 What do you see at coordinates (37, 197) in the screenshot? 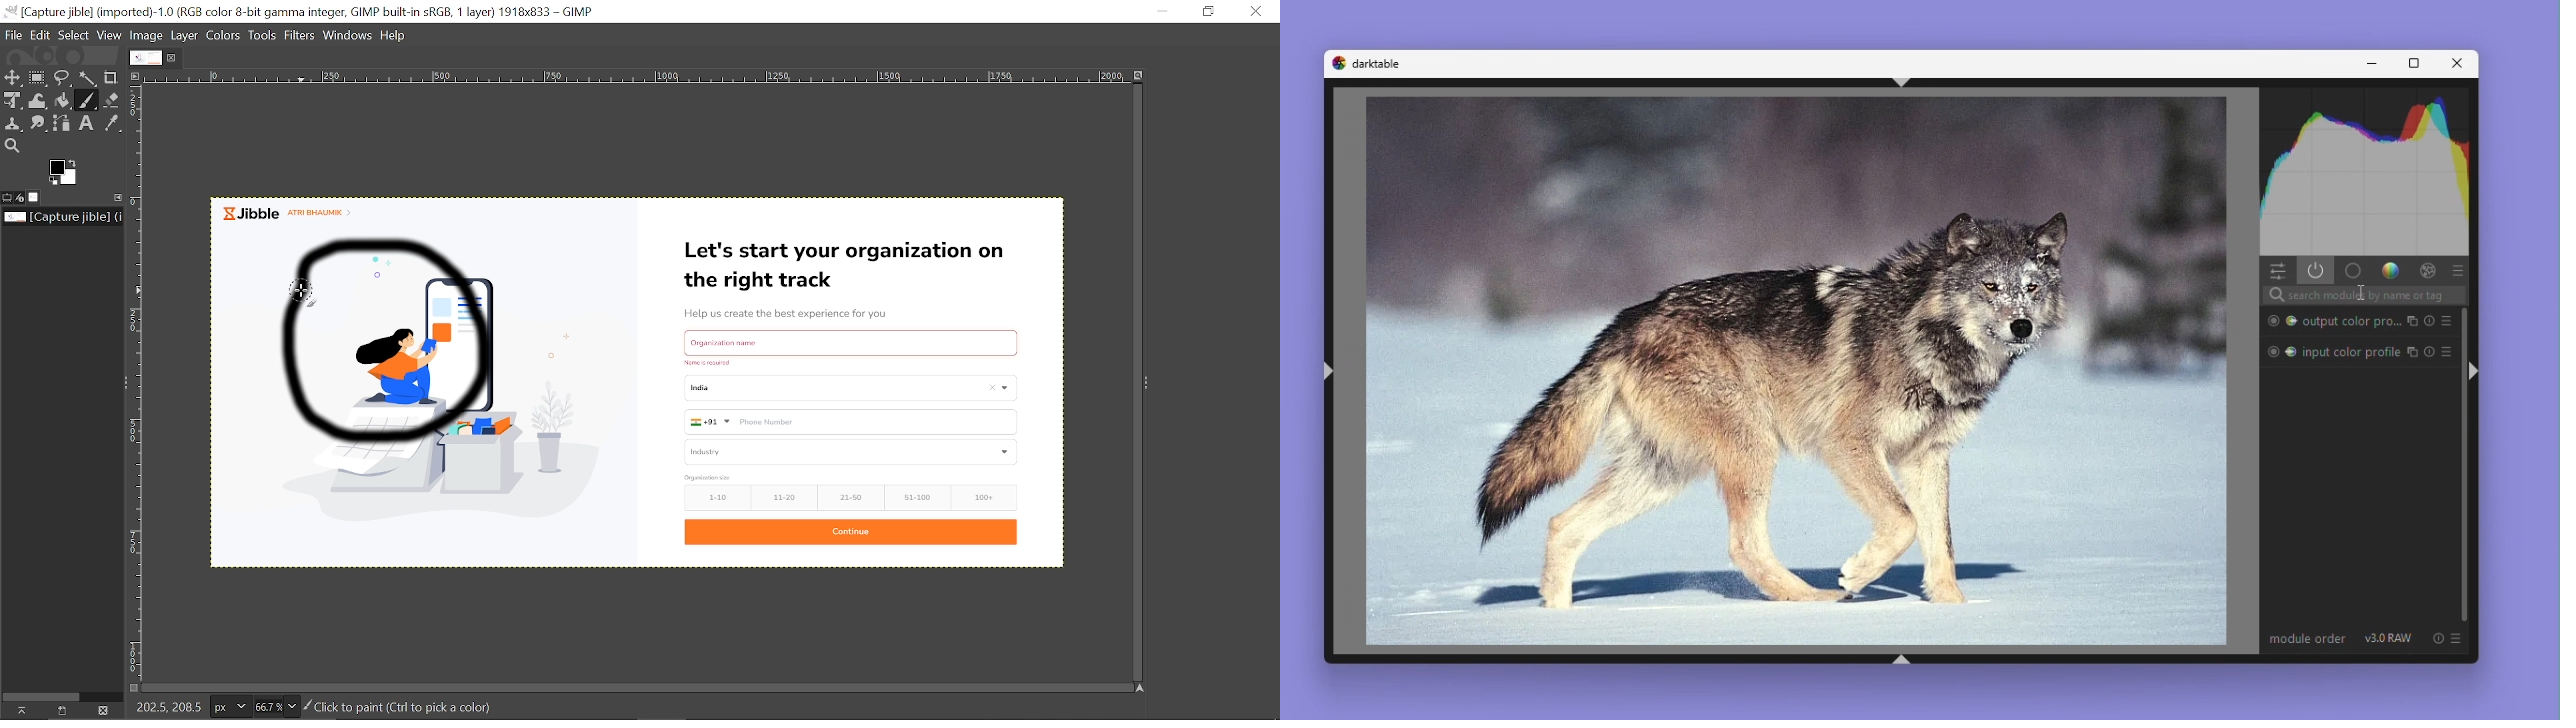
I see `Images` at bounding box center [37, 197].